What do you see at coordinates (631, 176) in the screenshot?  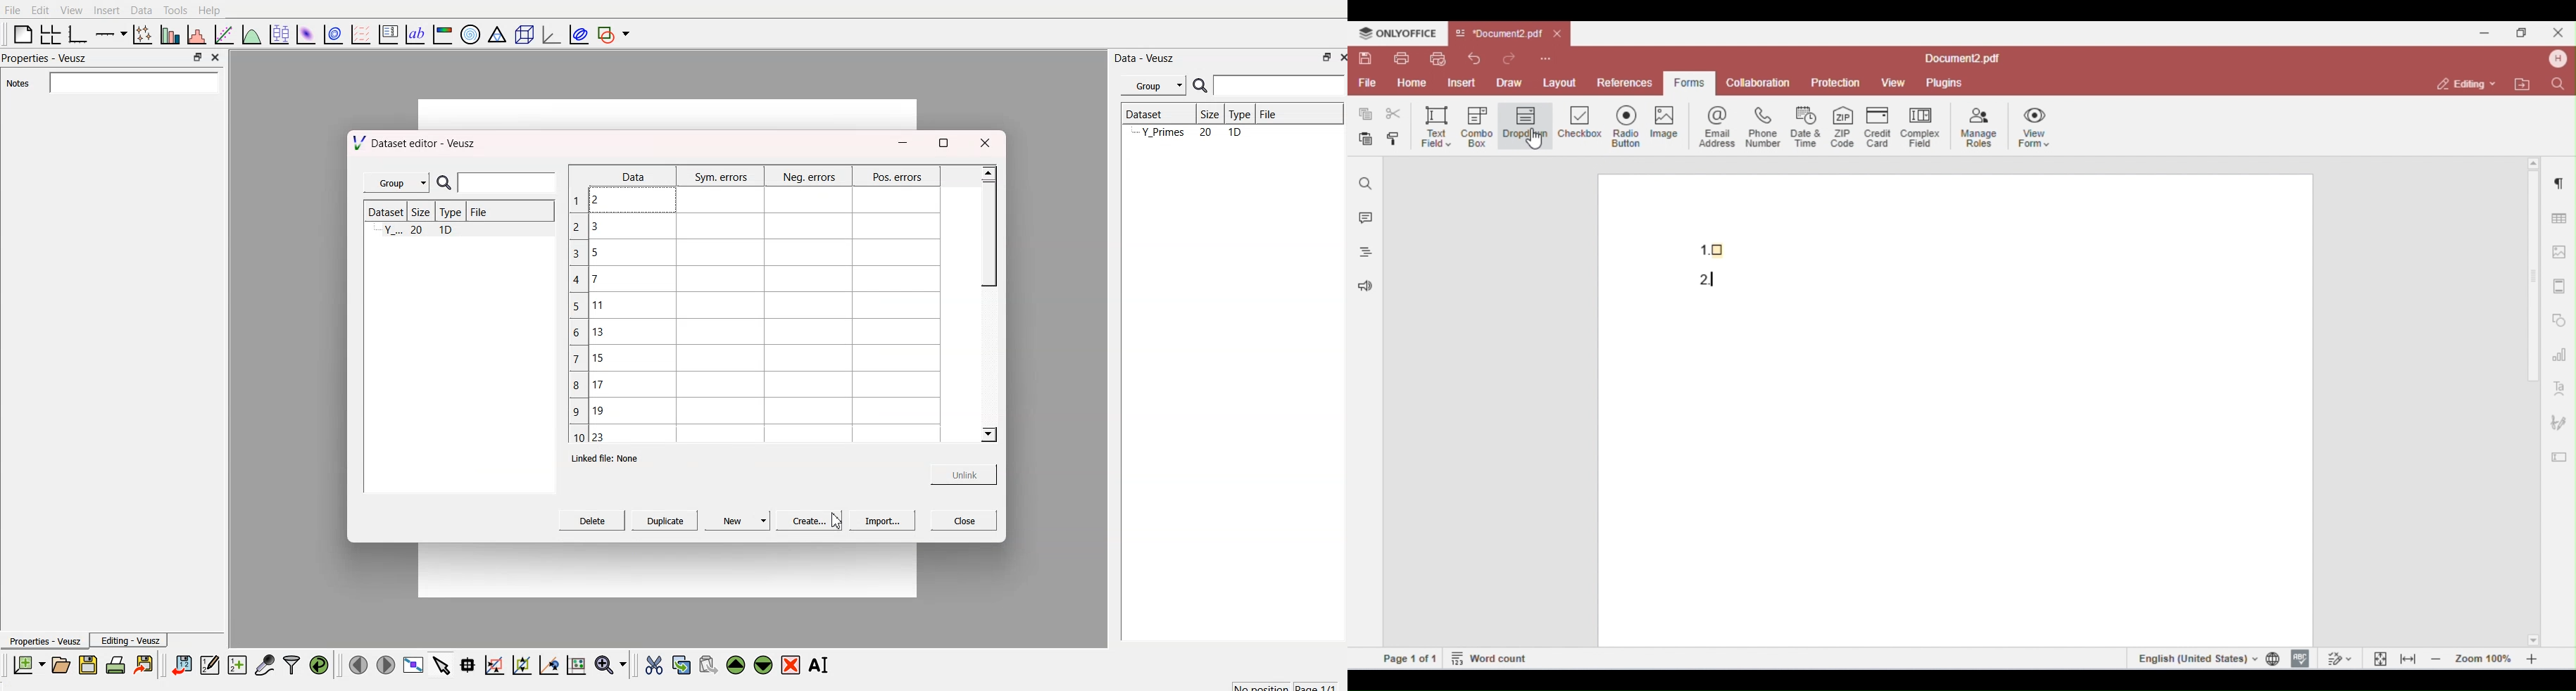 I see `Data` at bounding box center [631, 176].